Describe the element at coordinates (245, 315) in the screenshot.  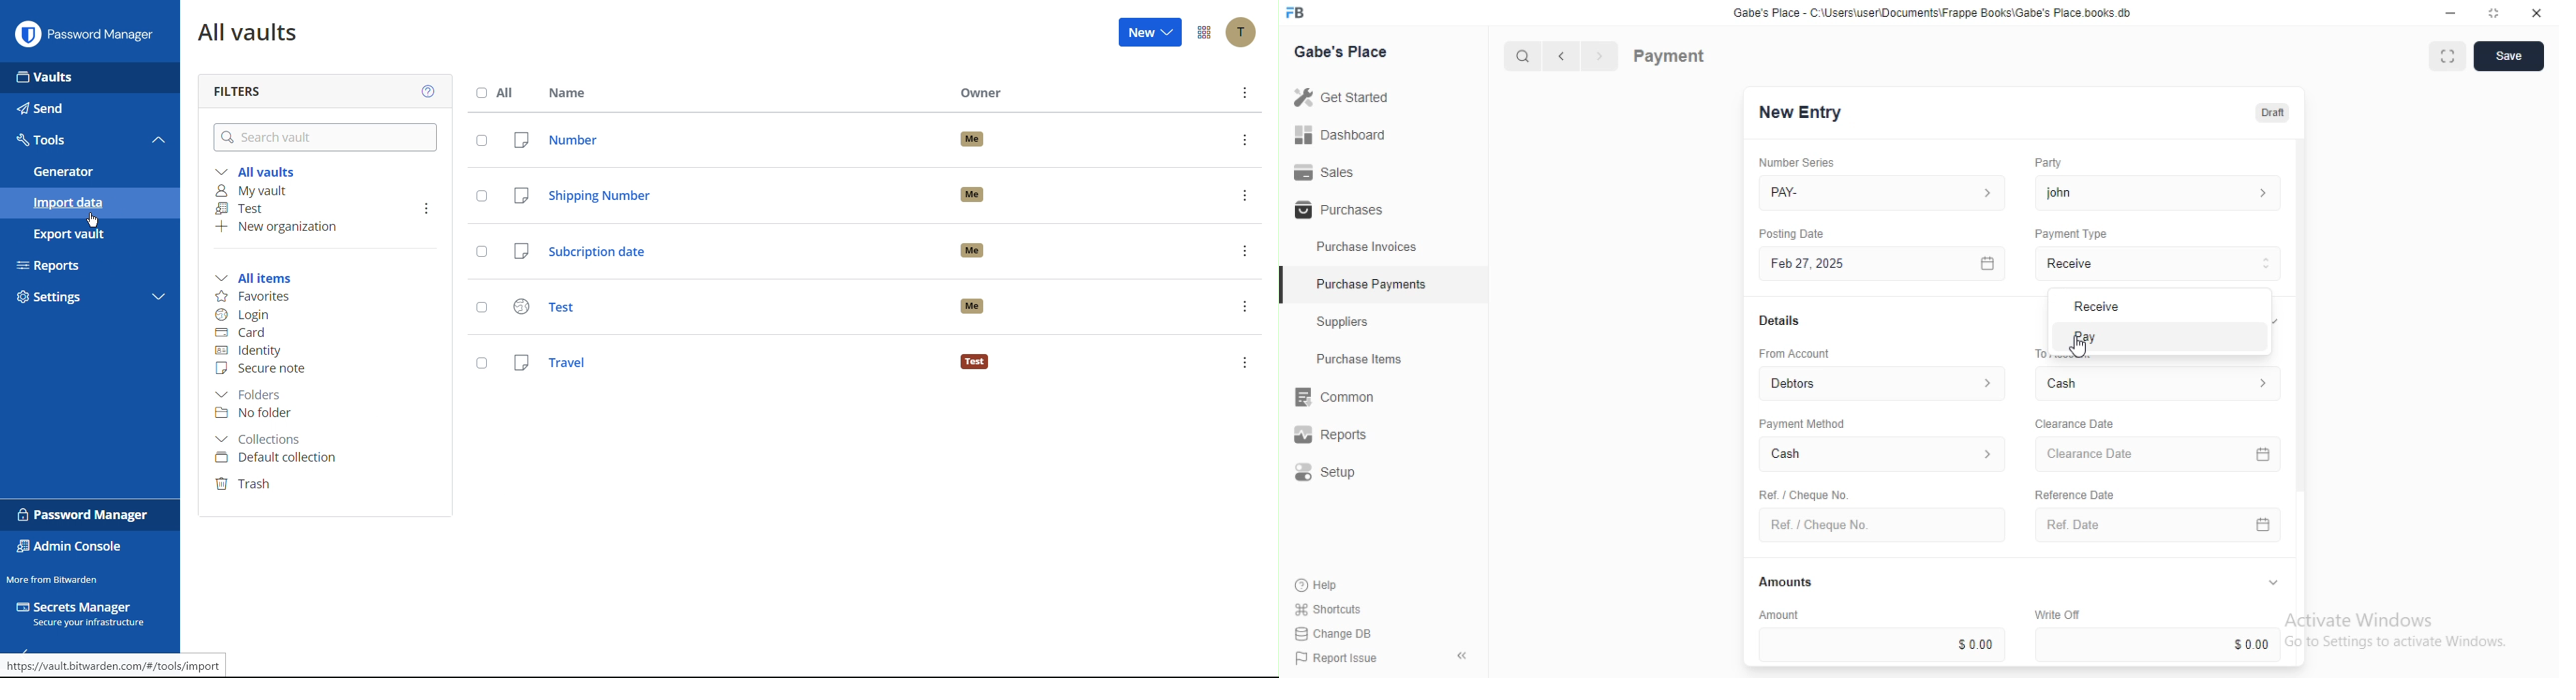
I see `Login` at that location.